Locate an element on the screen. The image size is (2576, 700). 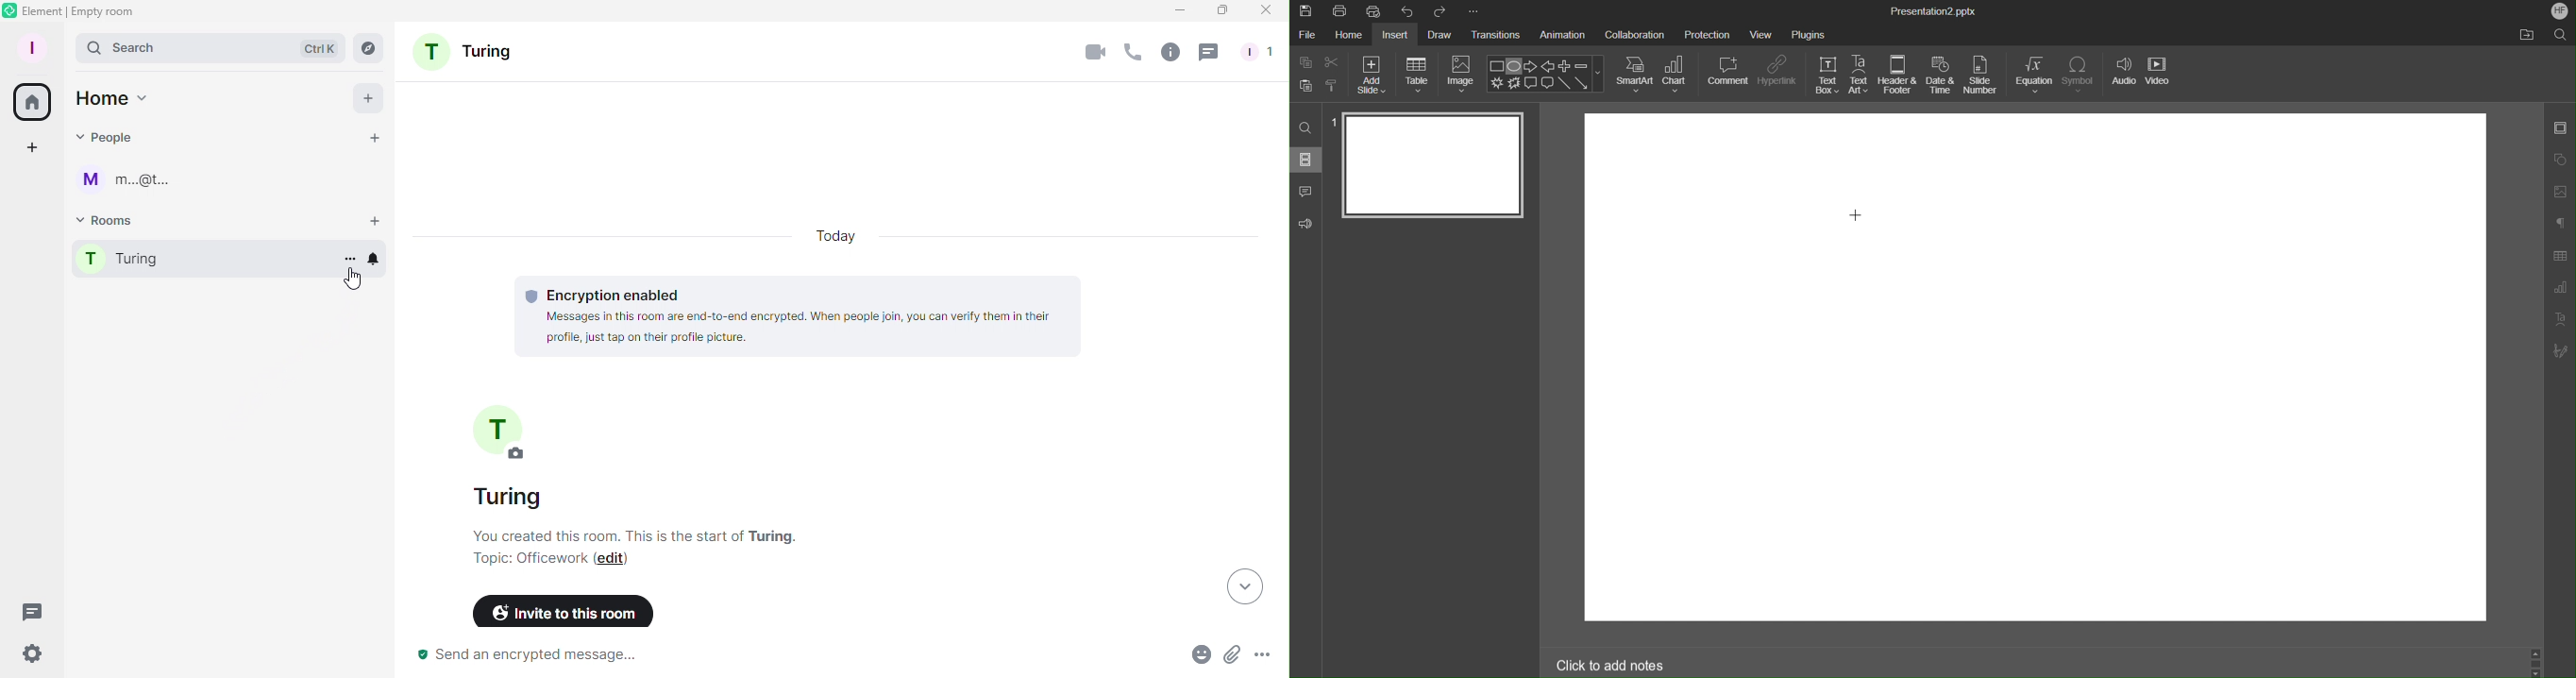
Start chat is located at coordinates (376, 139).